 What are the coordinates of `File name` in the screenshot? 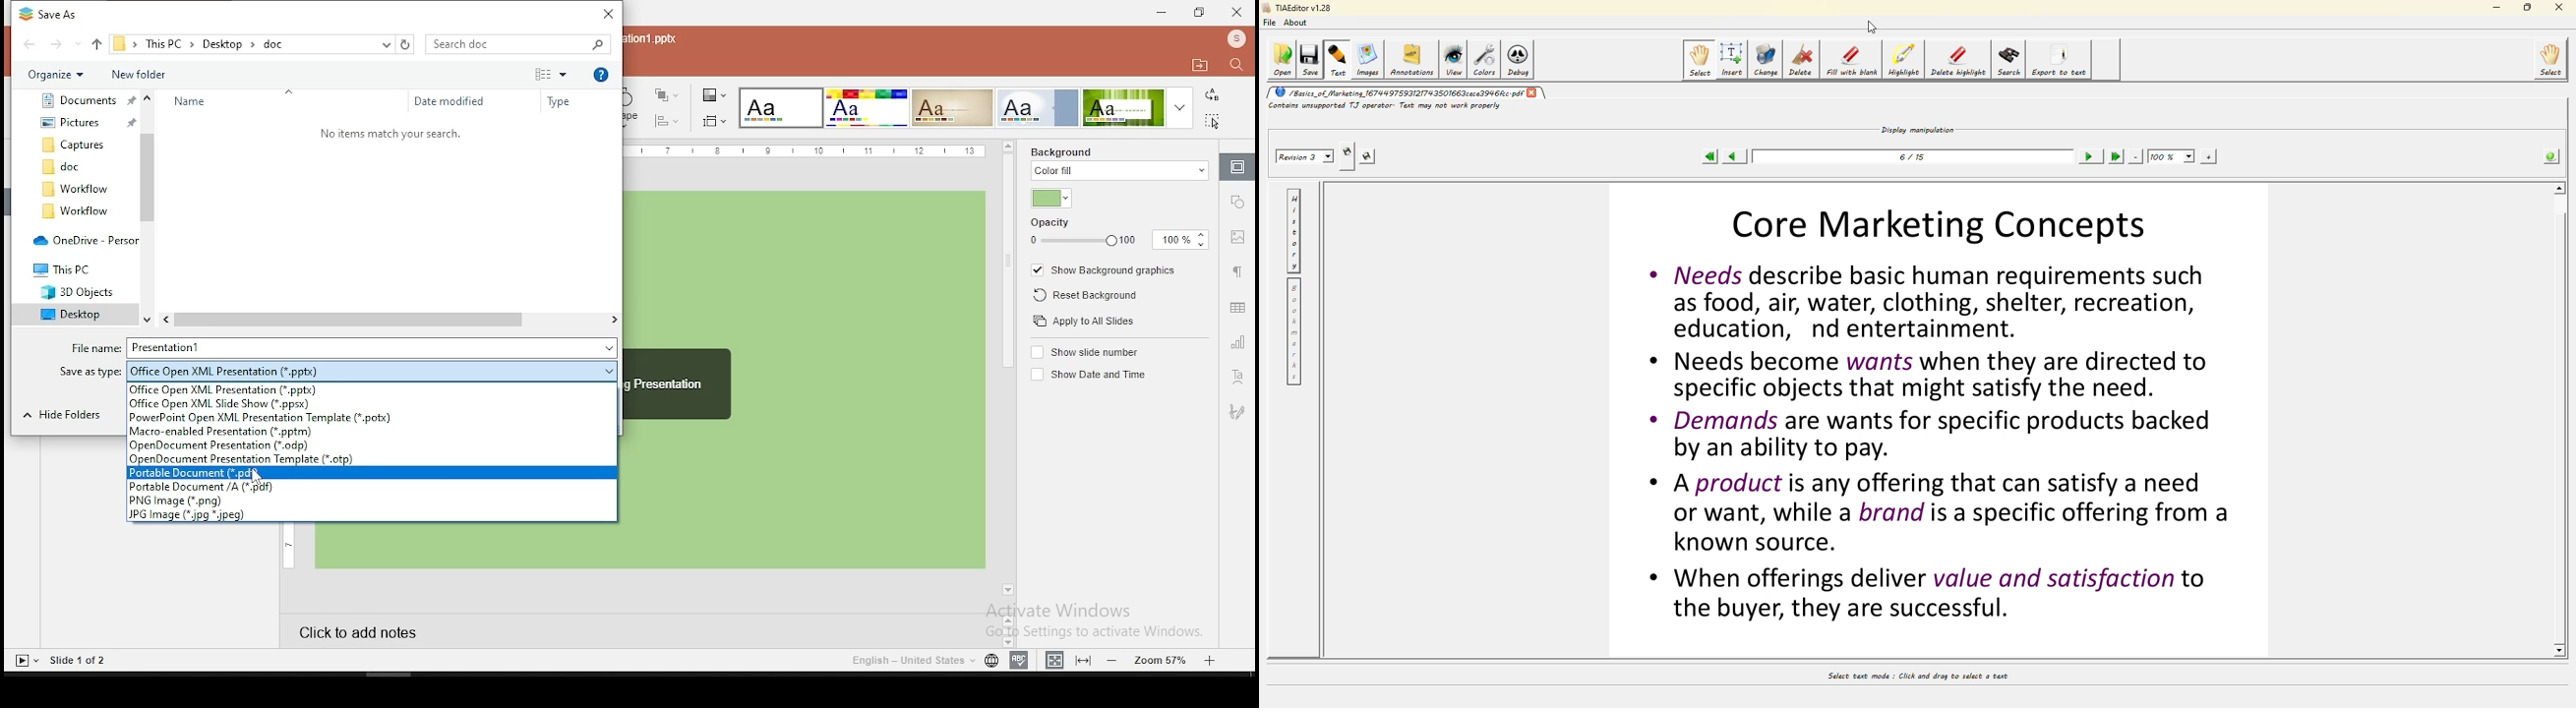 It's located at (93, 346).